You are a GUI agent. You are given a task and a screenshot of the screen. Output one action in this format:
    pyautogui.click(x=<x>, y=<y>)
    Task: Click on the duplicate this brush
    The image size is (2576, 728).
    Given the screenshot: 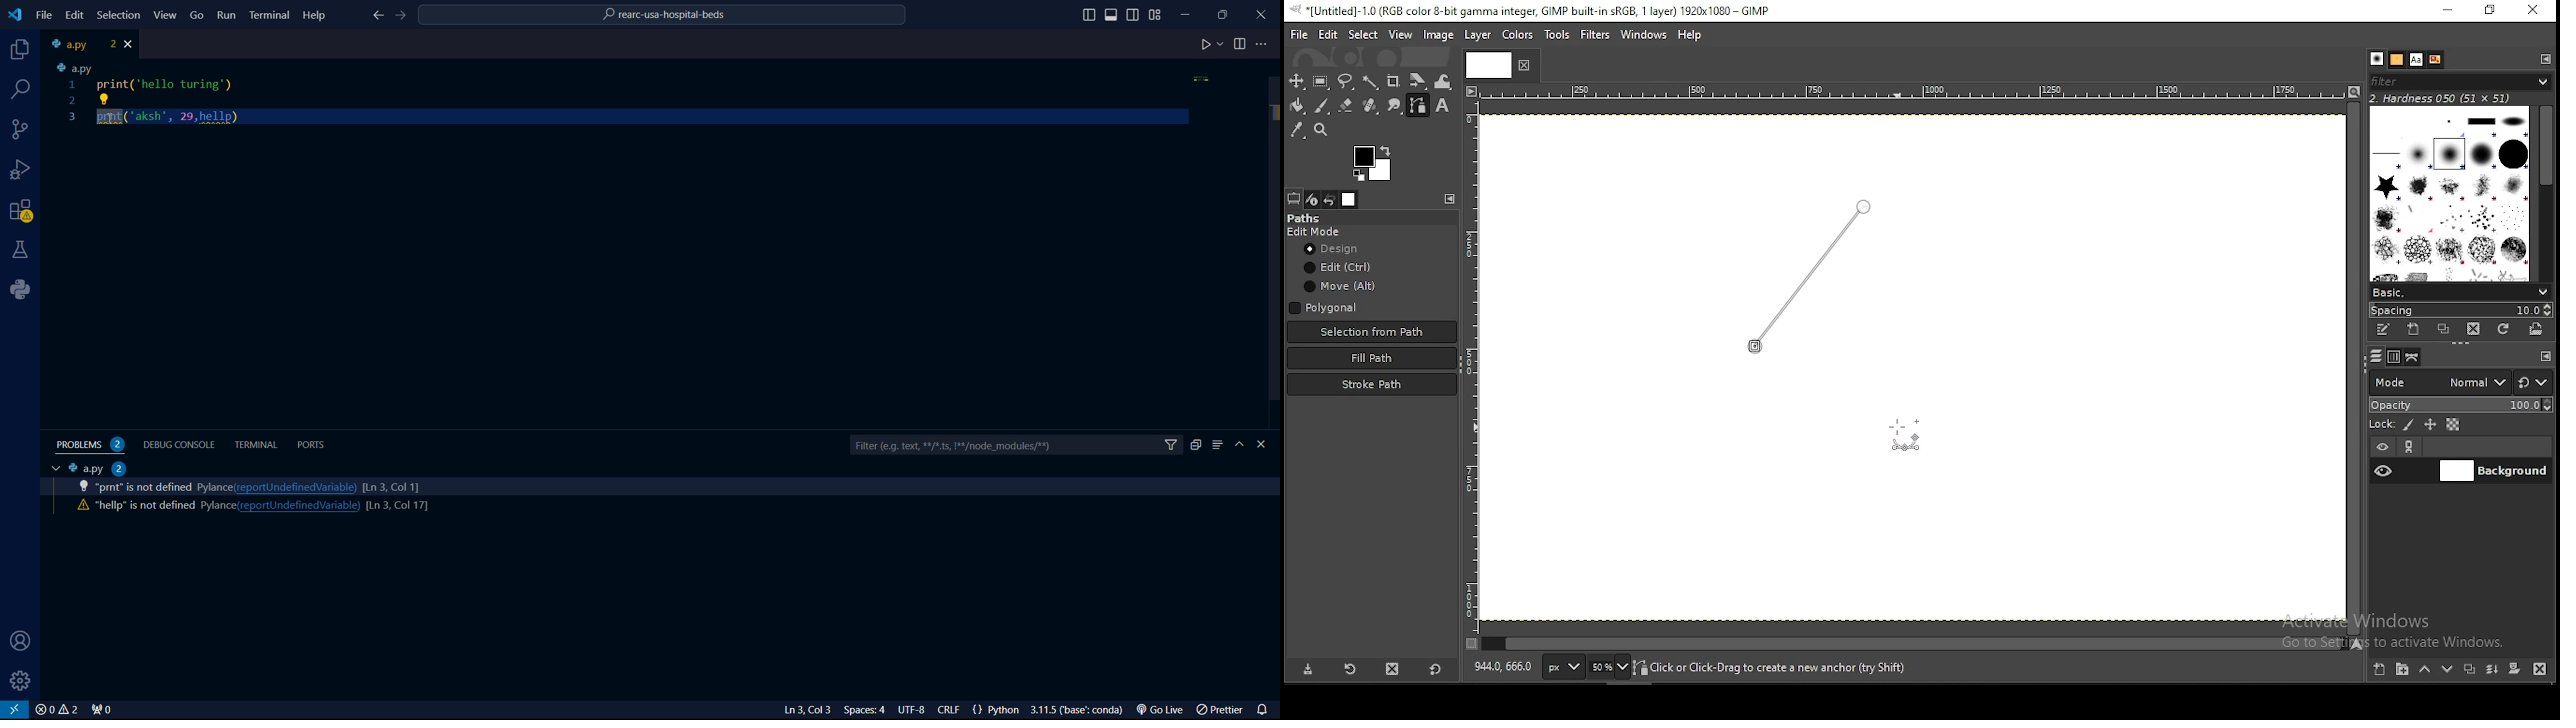 What is the action you would take?
    pyautogui.click(x=2444, y=329)
    